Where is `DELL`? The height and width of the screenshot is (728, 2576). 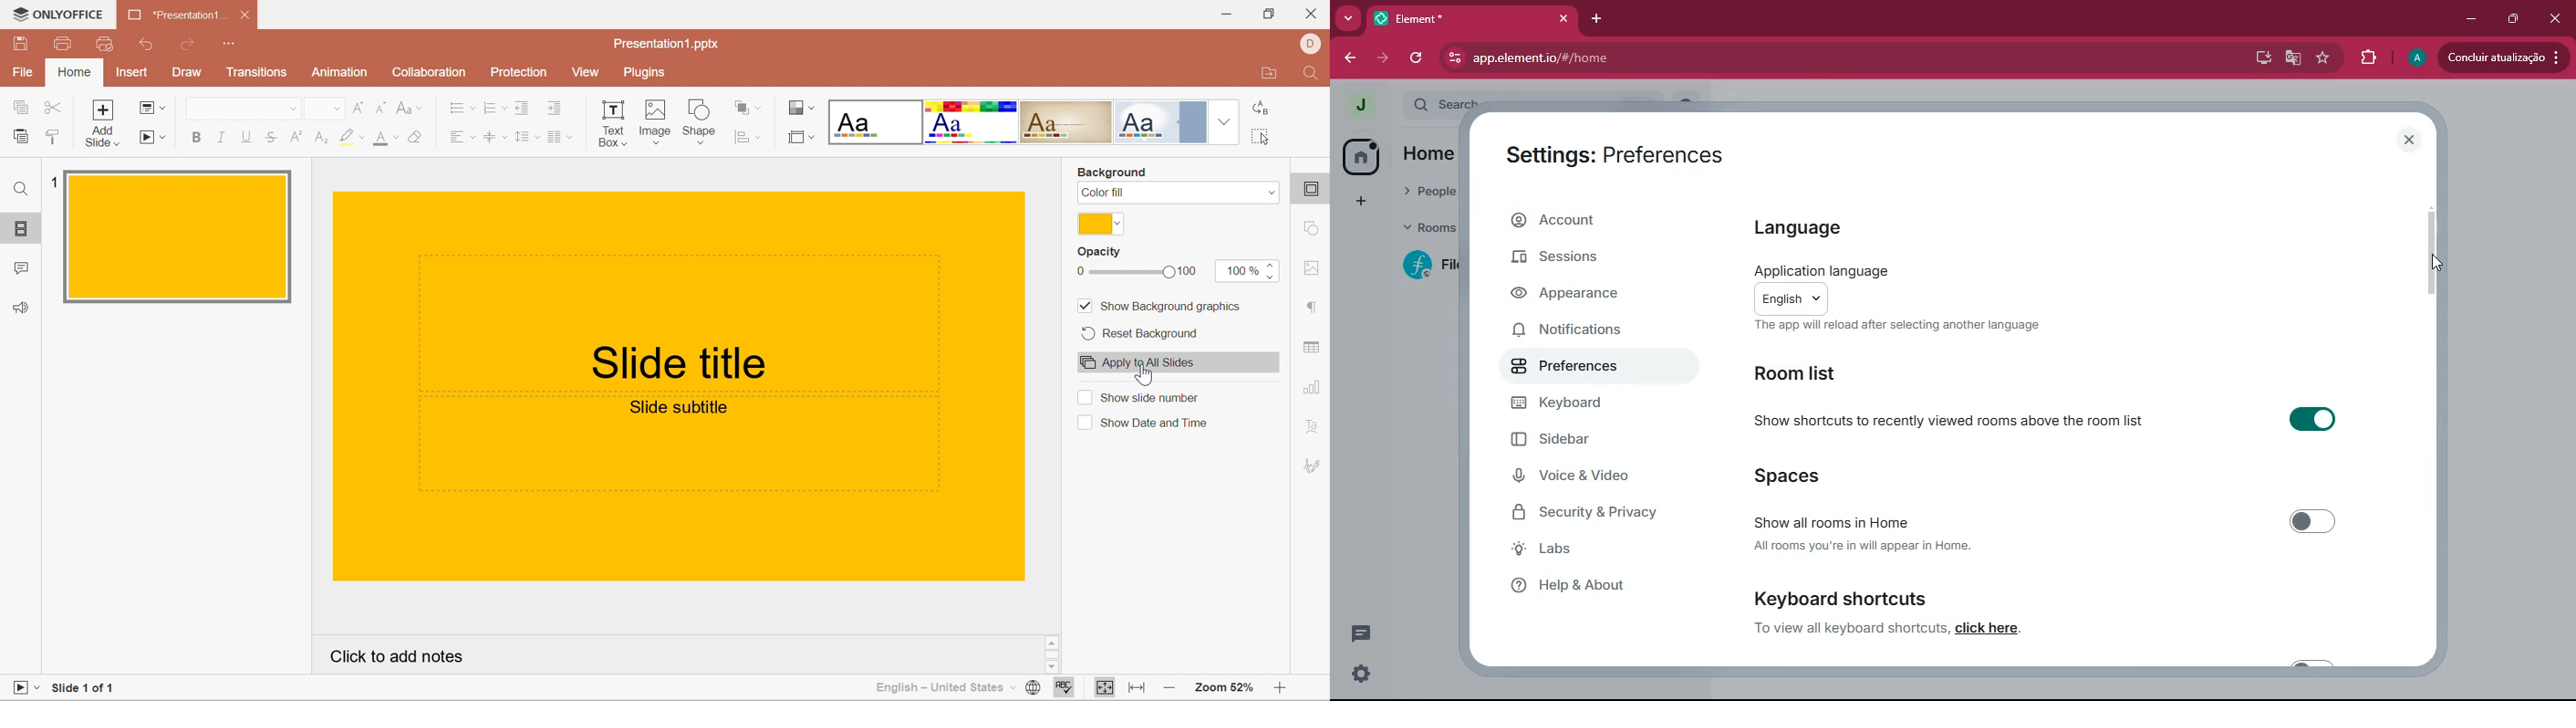 DELL is located at coordinates (1314, 42).